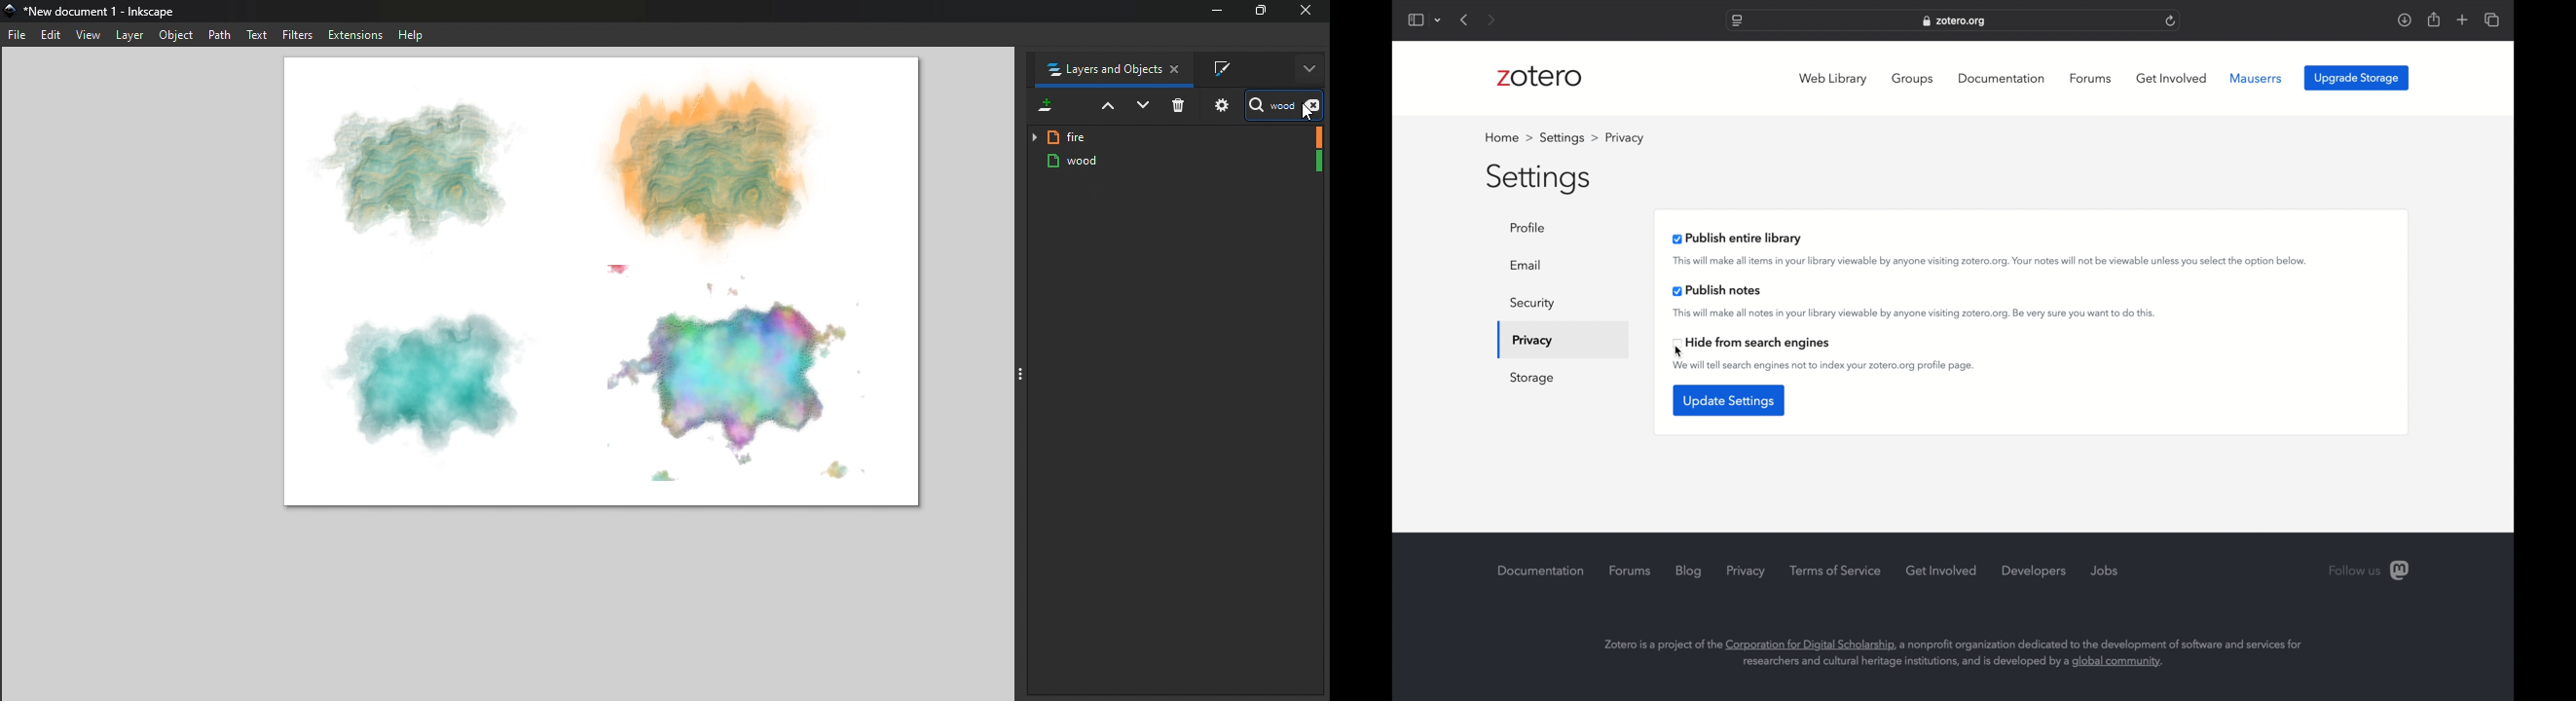 This screenshot has height=728, width=2576. I want to click on storage, so click(1532, 378).